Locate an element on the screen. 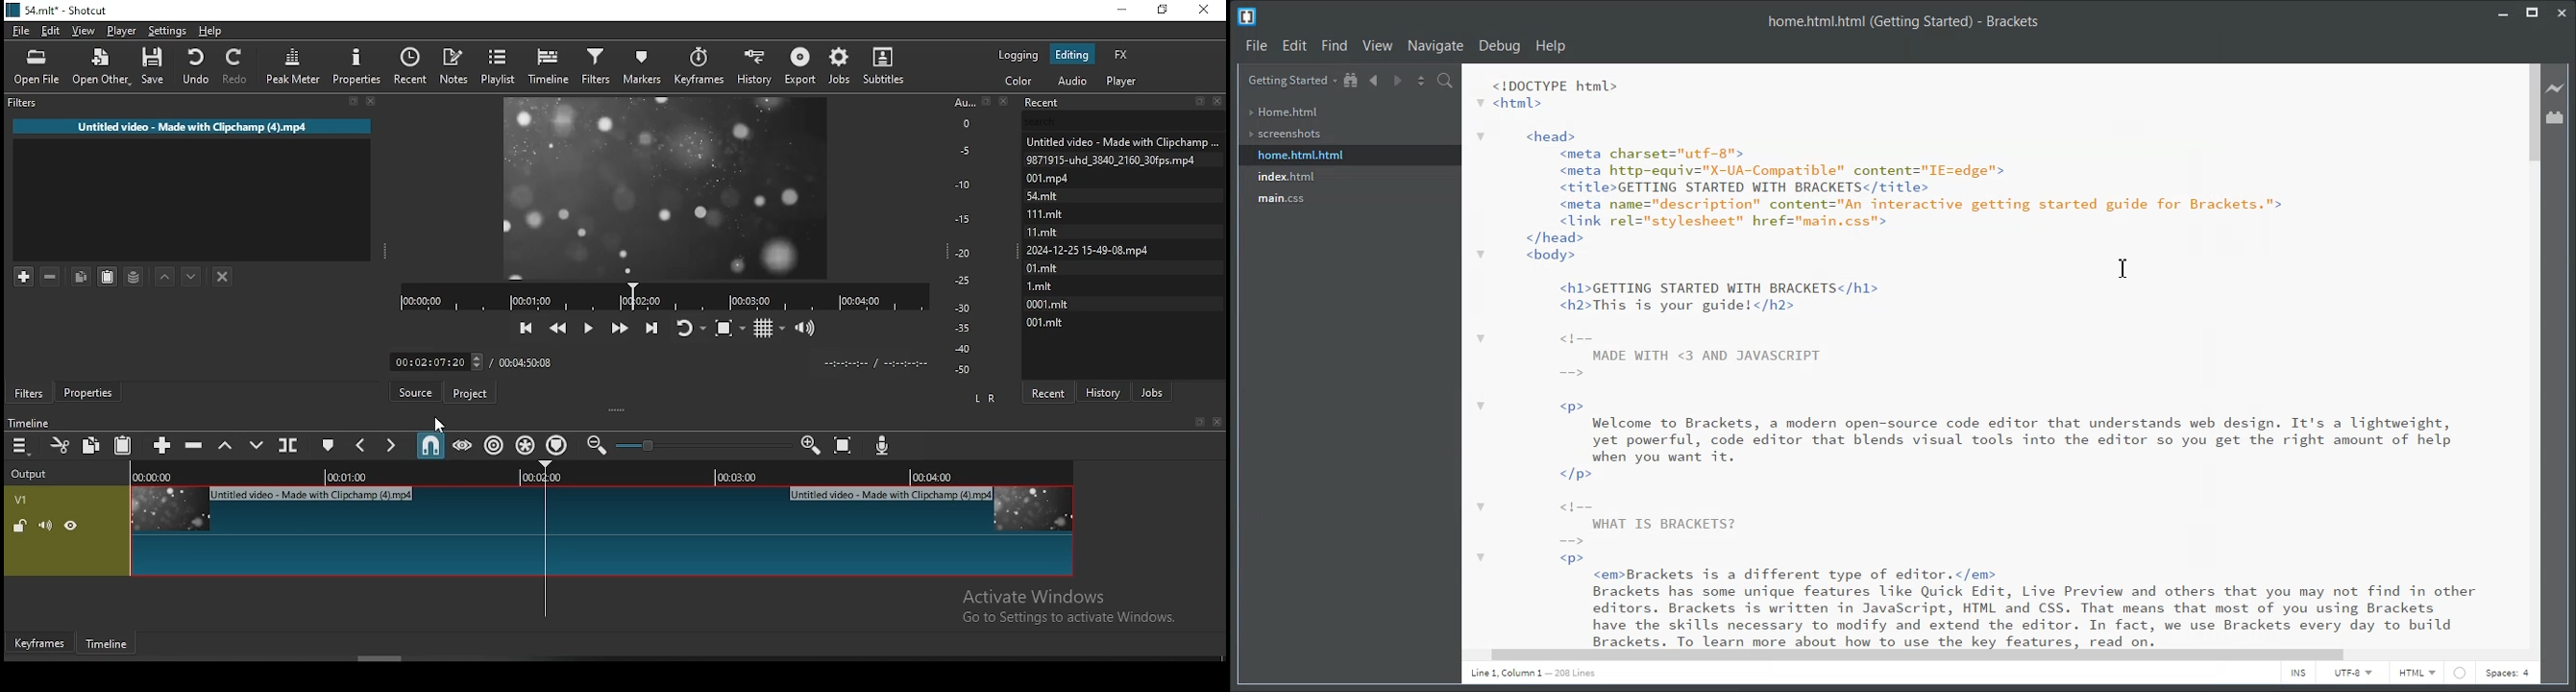  bookmark is located at coordinates (1198, 422).